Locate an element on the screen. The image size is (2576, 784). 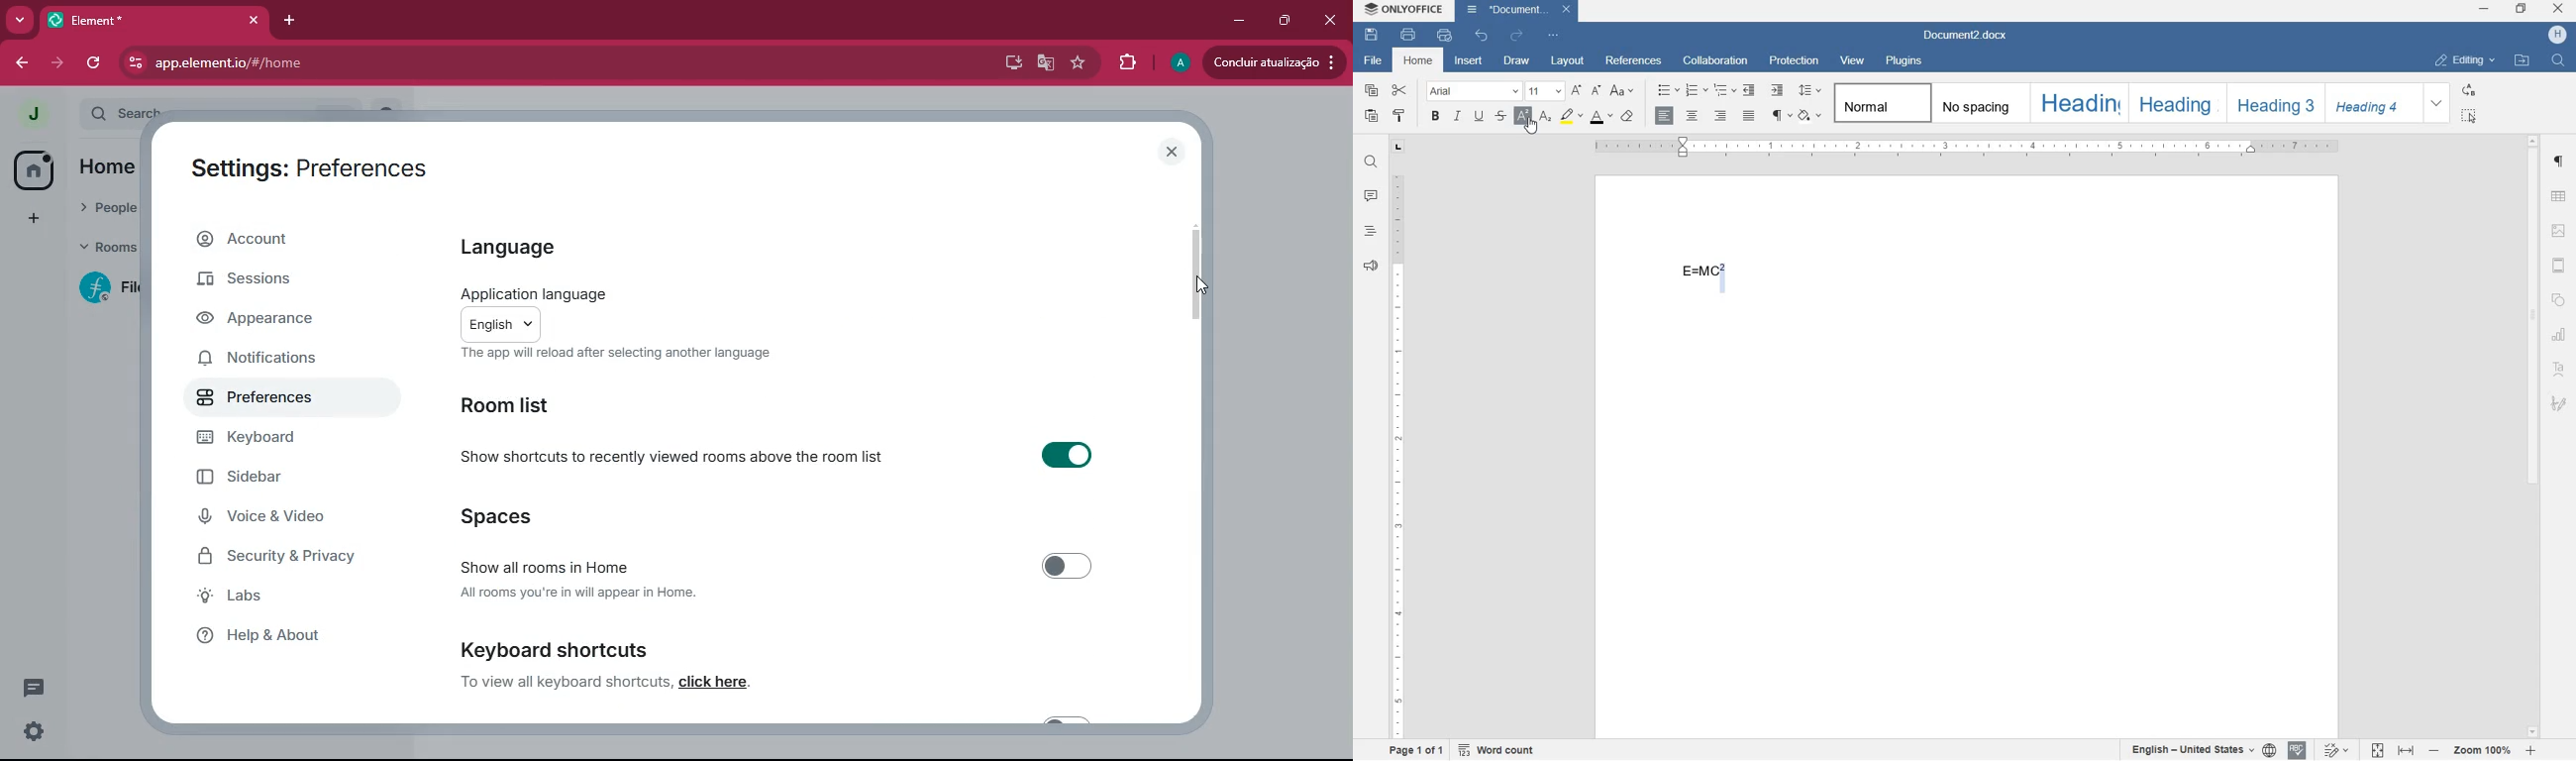
scroll bar is located at coordinates (1196, 271).